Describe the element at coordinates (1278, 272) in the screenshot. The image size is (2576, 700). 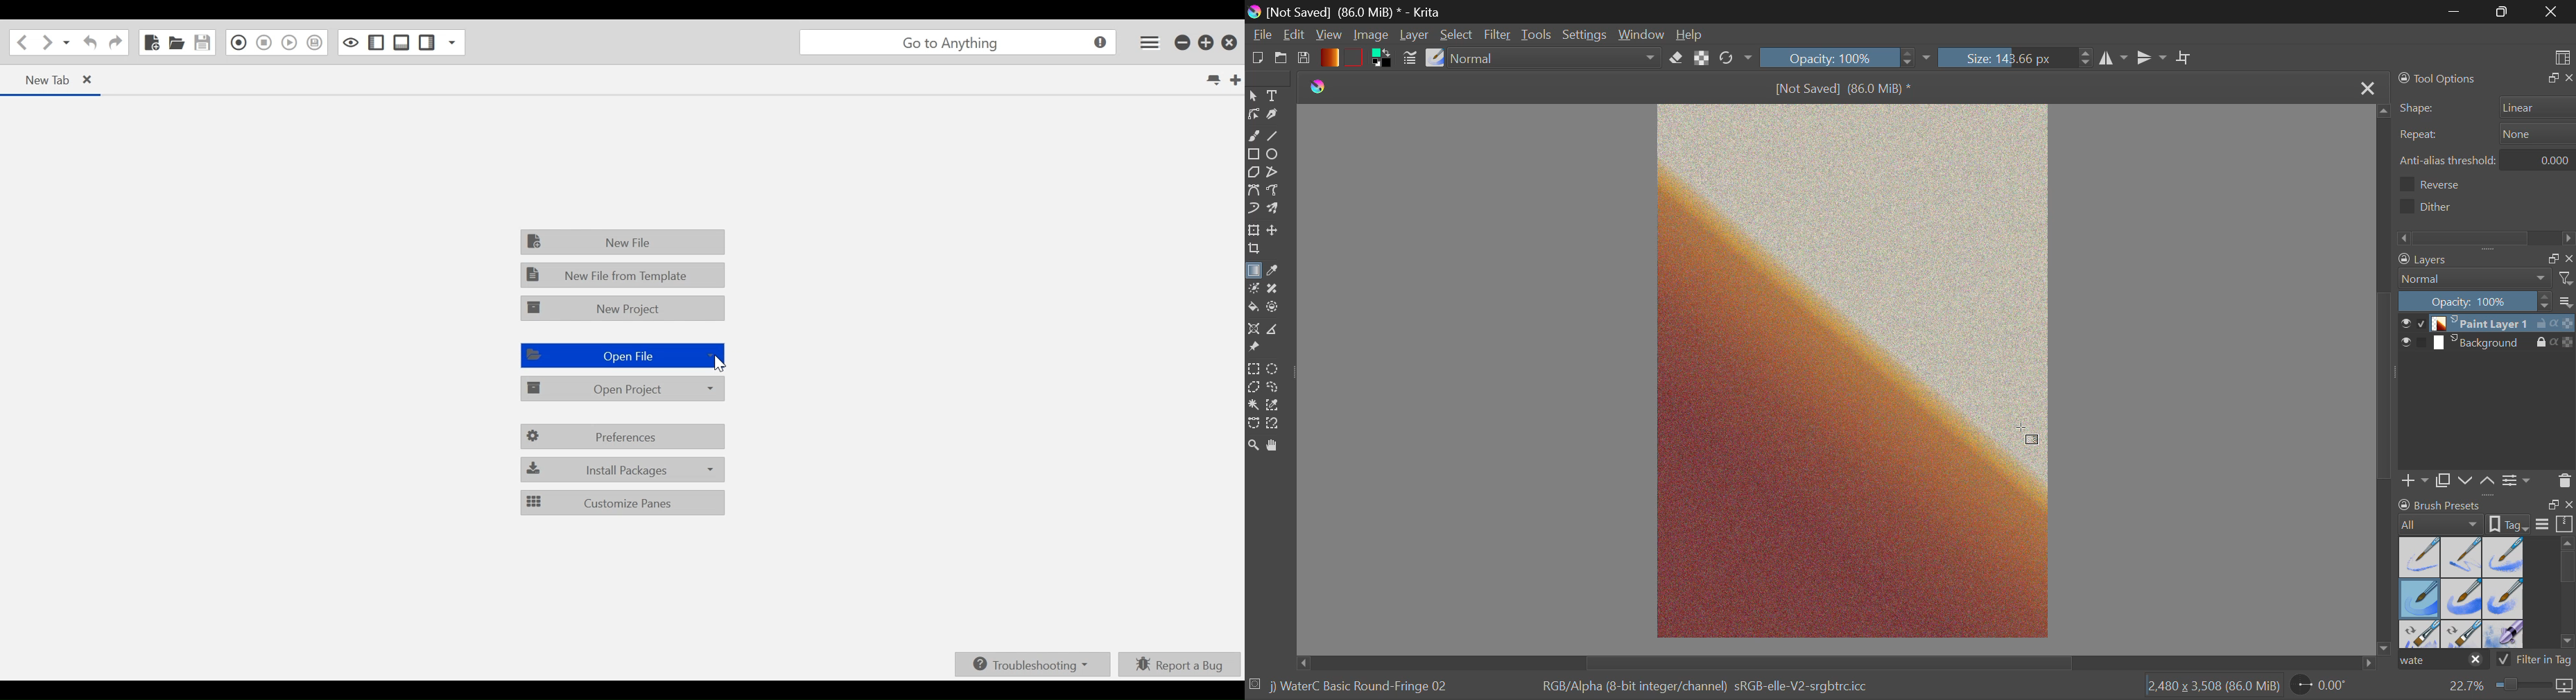
I see `Eyedropper` at that location.